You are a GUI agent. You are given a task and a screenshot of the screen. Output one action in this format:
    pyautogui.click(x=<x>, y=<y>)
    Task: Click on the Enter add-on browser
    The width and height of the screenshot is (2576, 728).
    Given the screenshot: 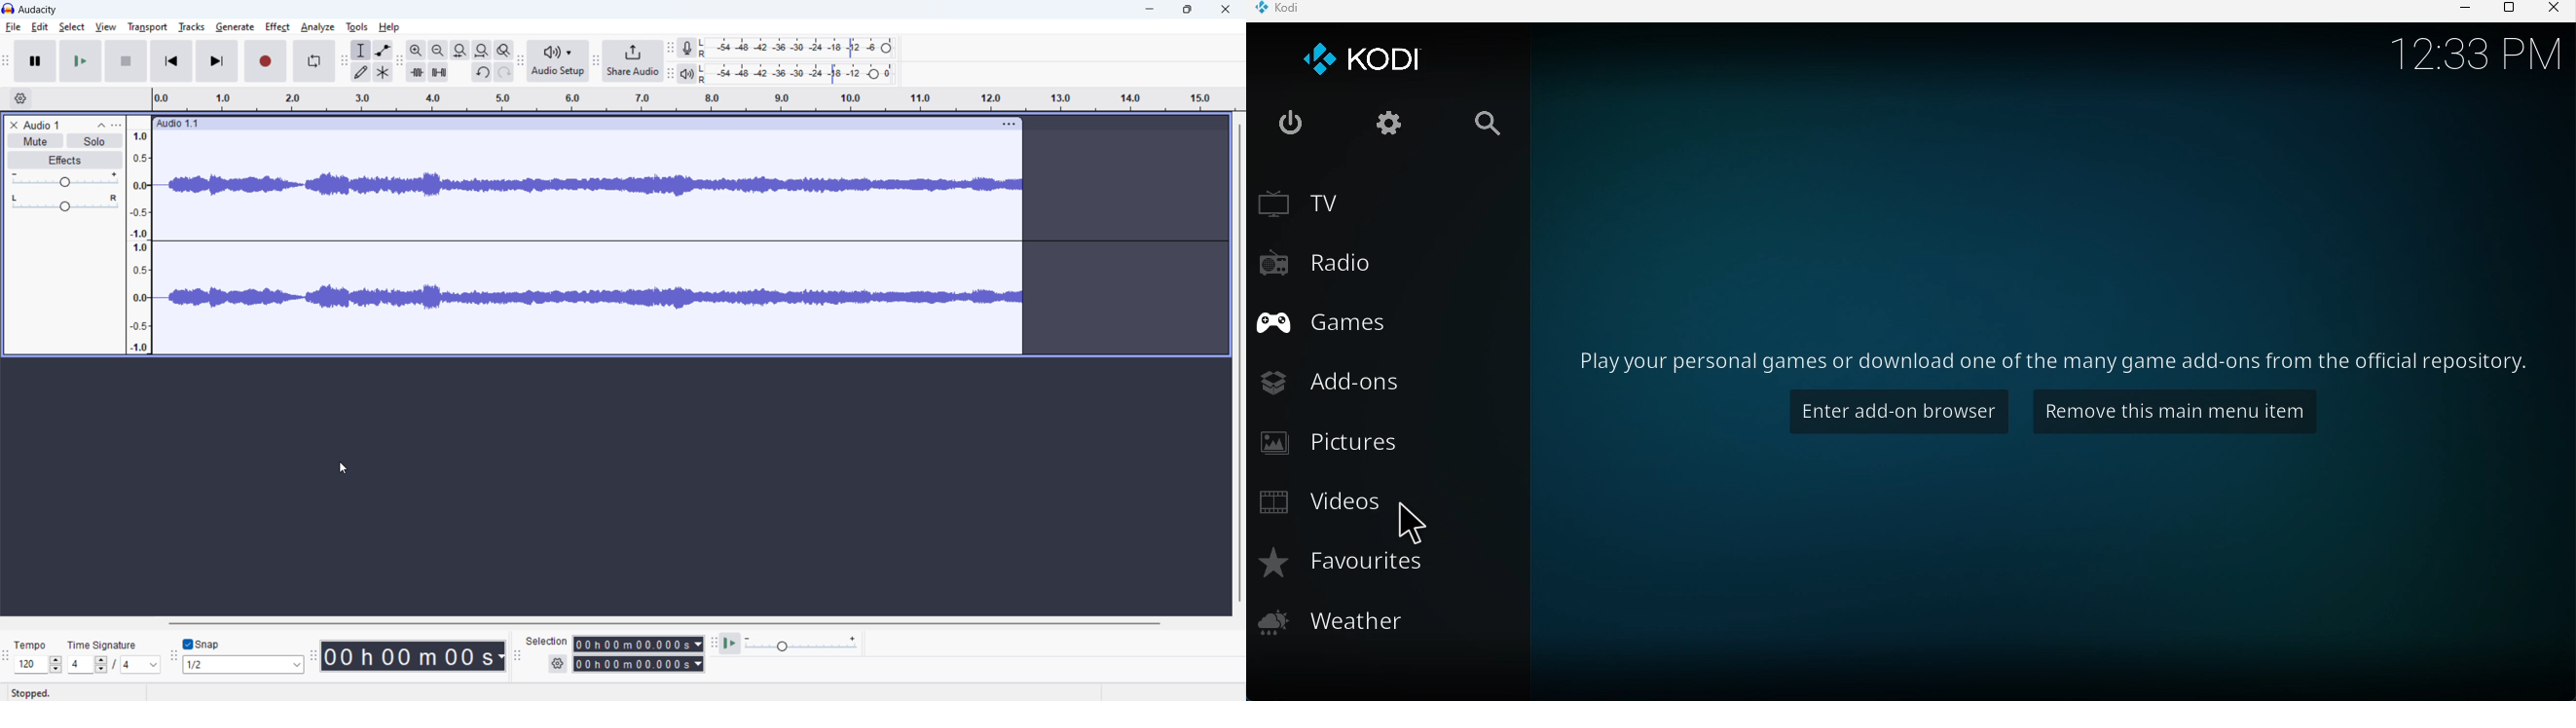 What is the action you would take?
    pyautogui.click(x=1892, y=413)
    